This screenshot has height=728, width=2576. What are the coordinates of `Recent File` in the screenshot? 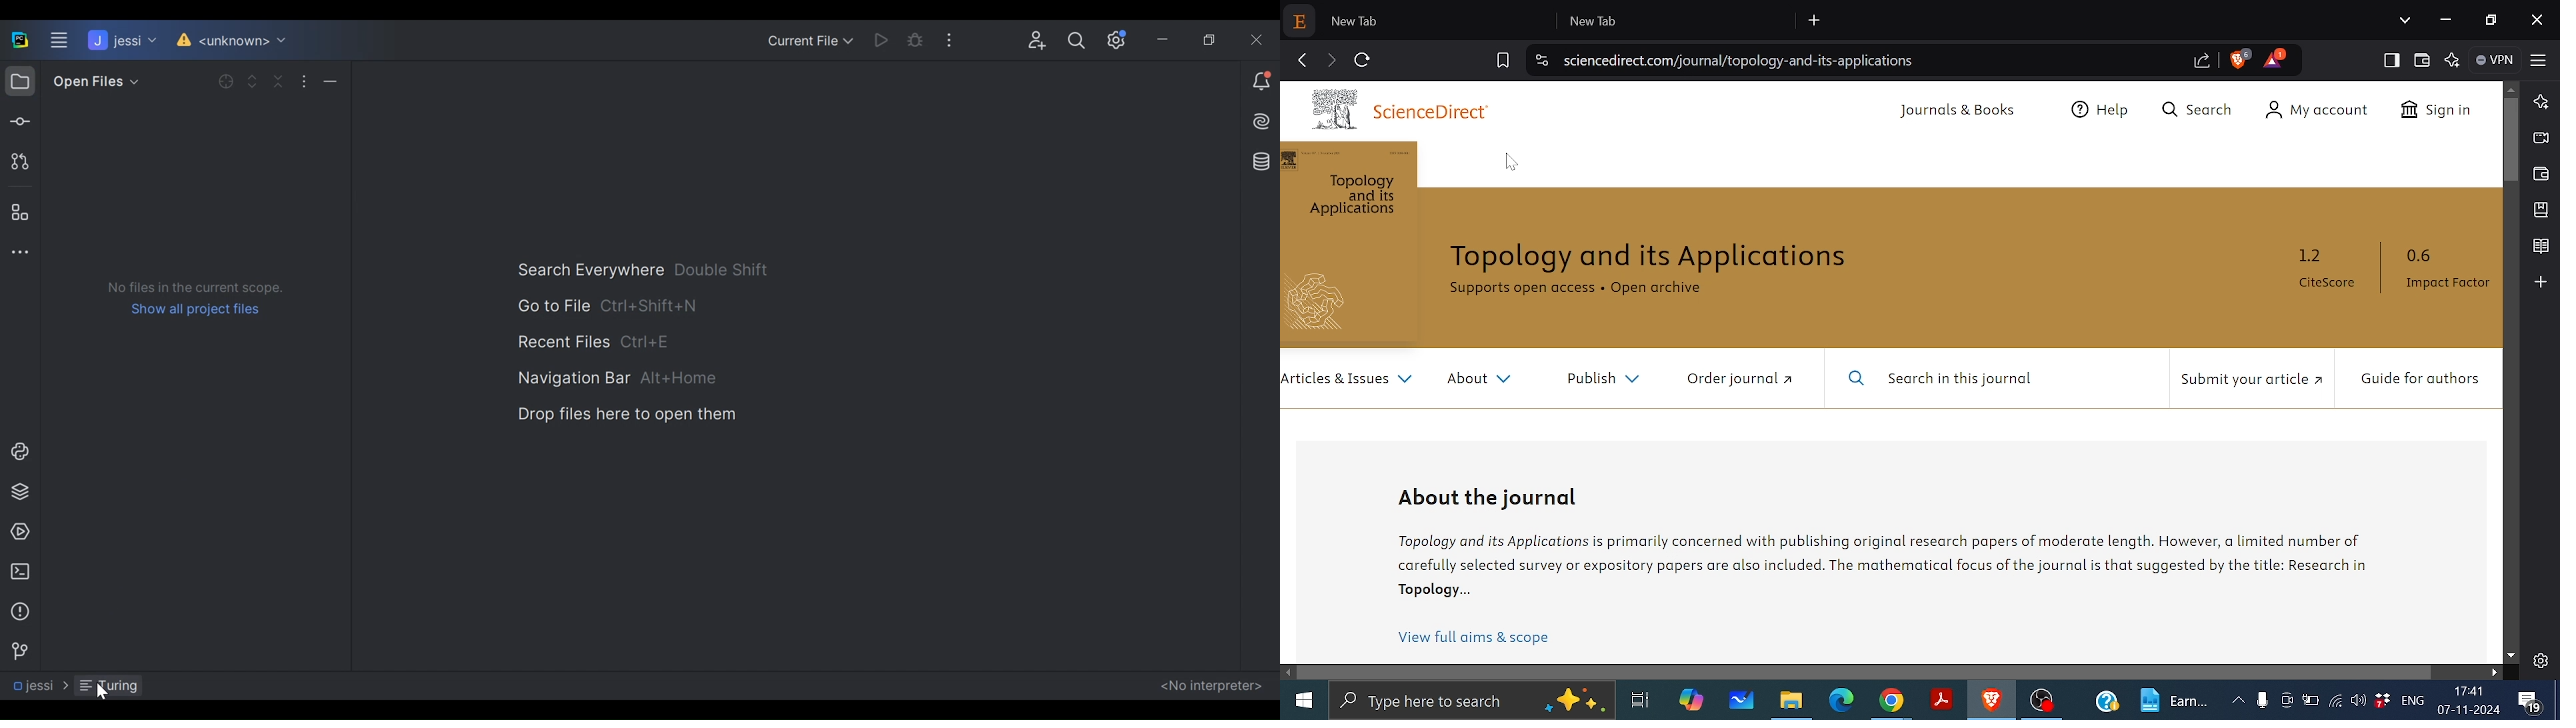 It's located at (591, 341).